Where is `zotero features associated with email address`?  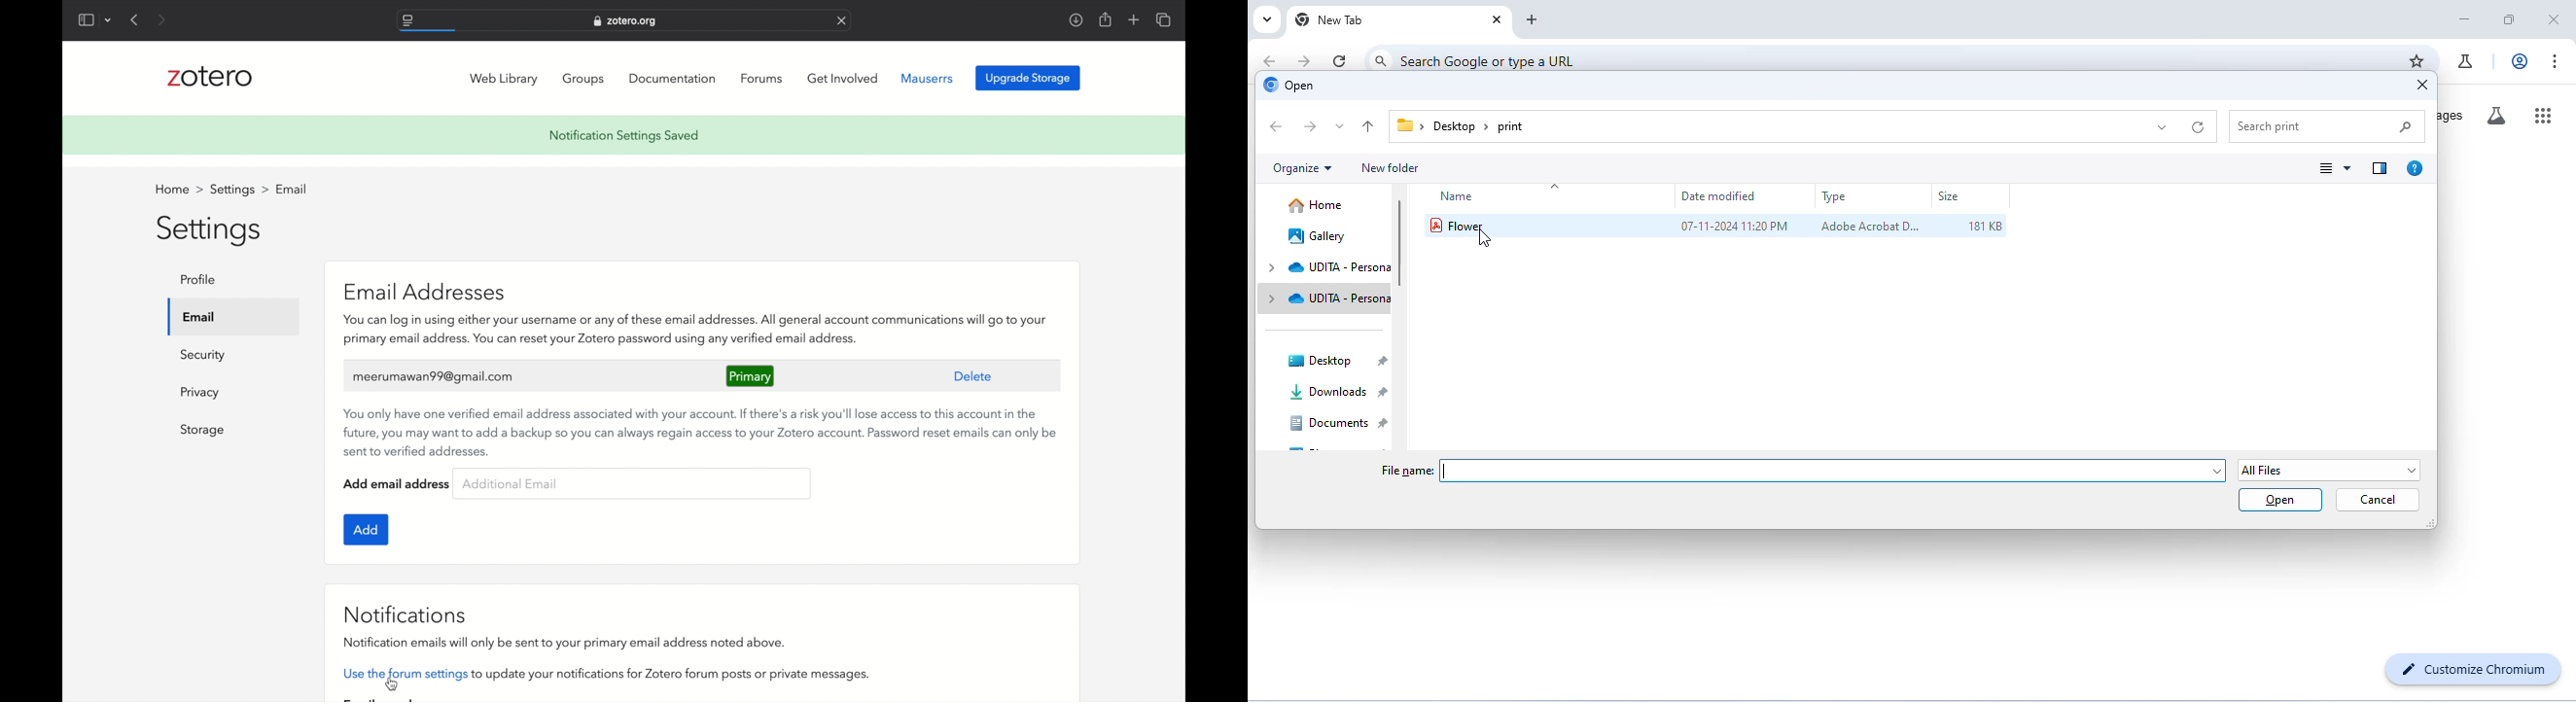
zotero features associated with email address is located at coordinates (695, 330).